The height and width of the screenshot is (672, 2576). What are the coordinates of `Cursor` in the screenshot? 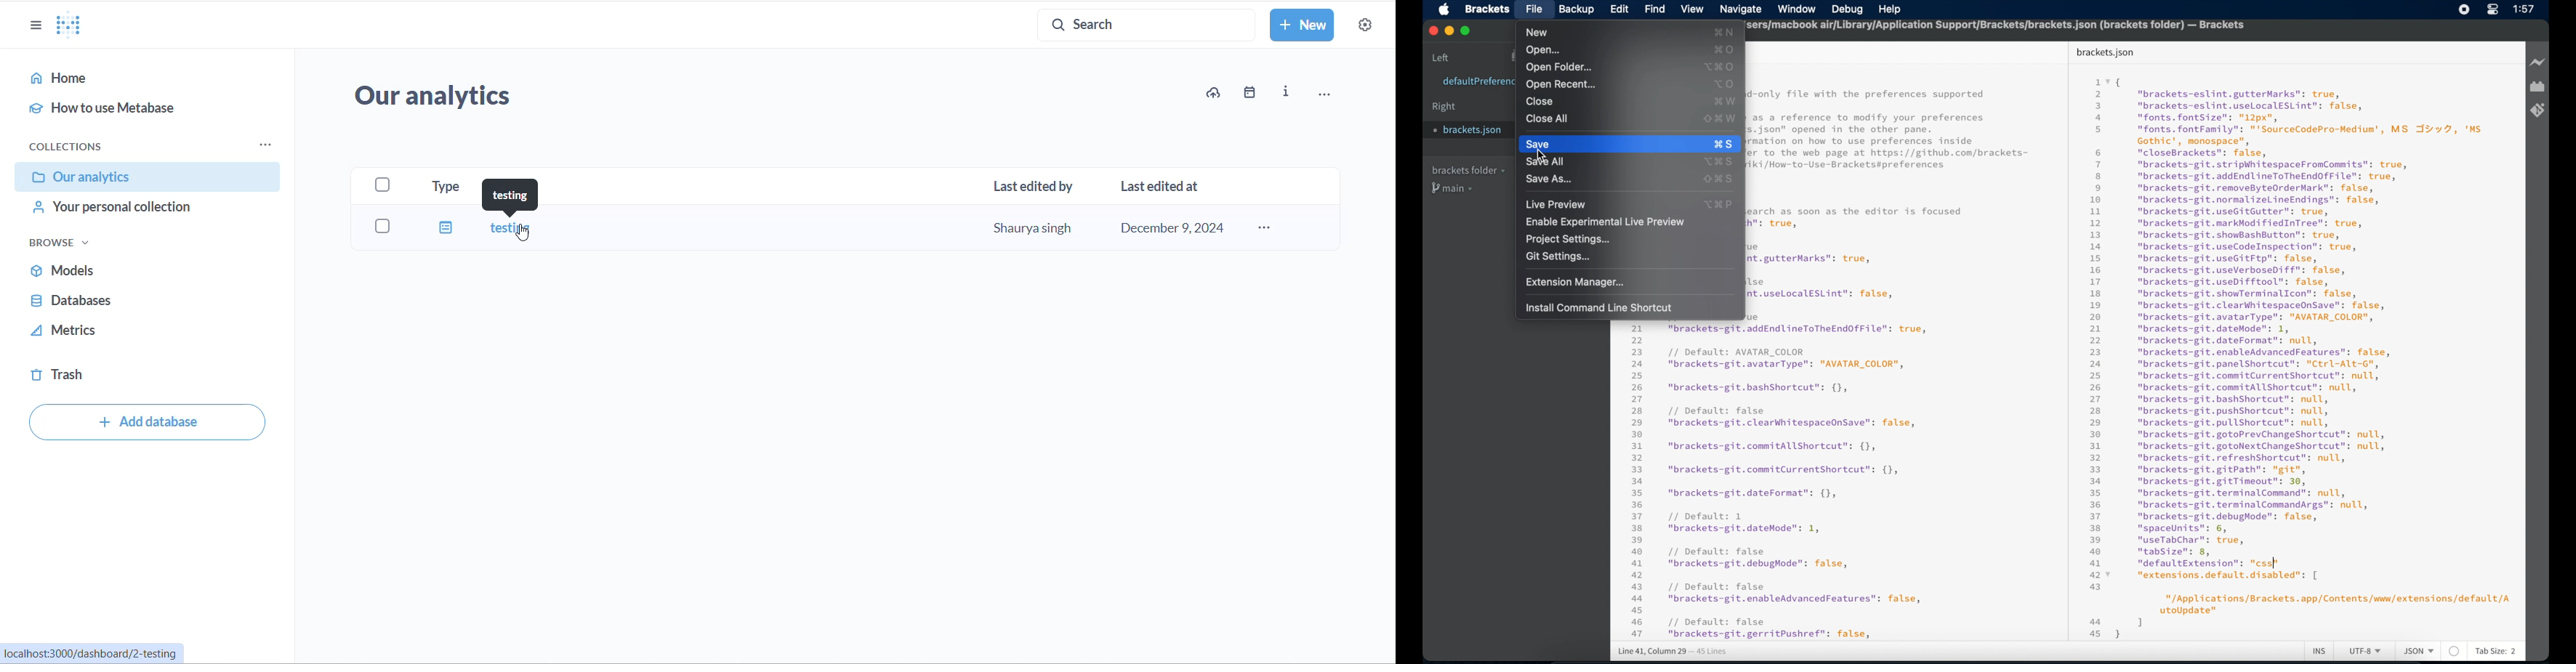 It's located at (1541, 155).